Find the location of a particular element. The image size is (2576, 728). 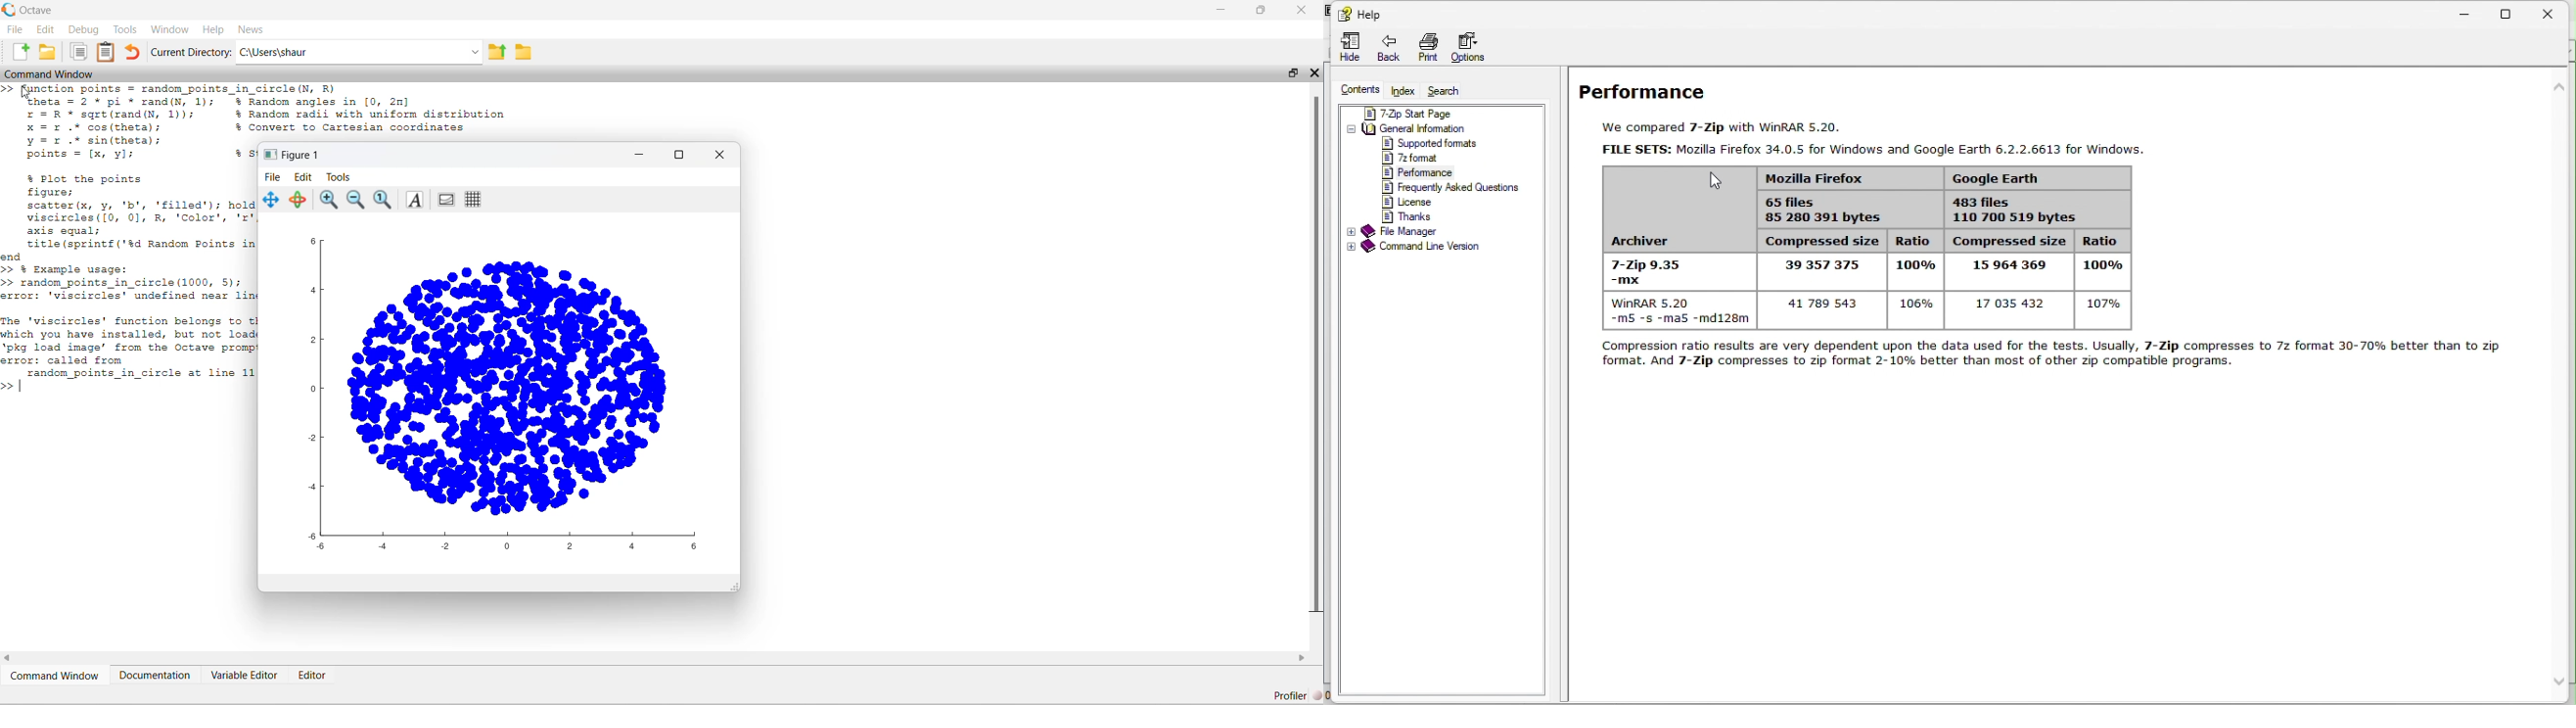

help is located at coordinates (1362, 12).